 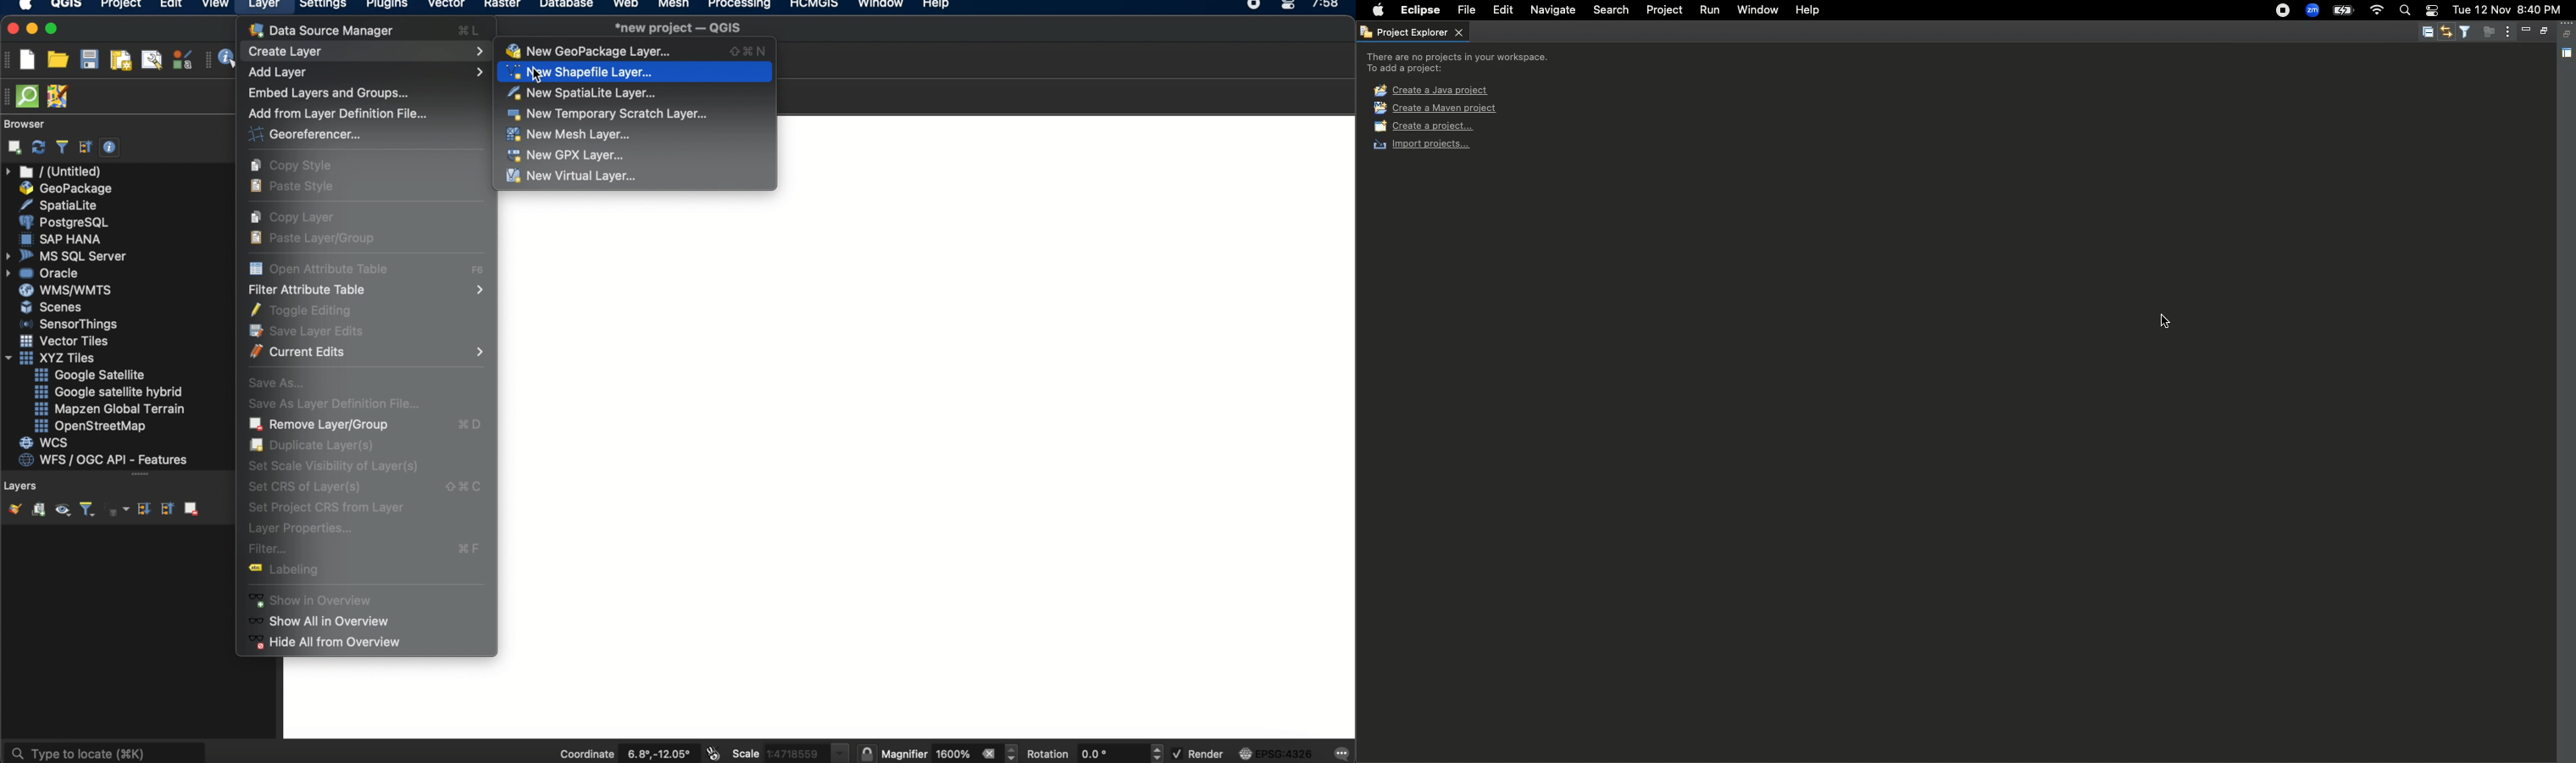 I want to click on Minimize, so click(x=2525, y=30).